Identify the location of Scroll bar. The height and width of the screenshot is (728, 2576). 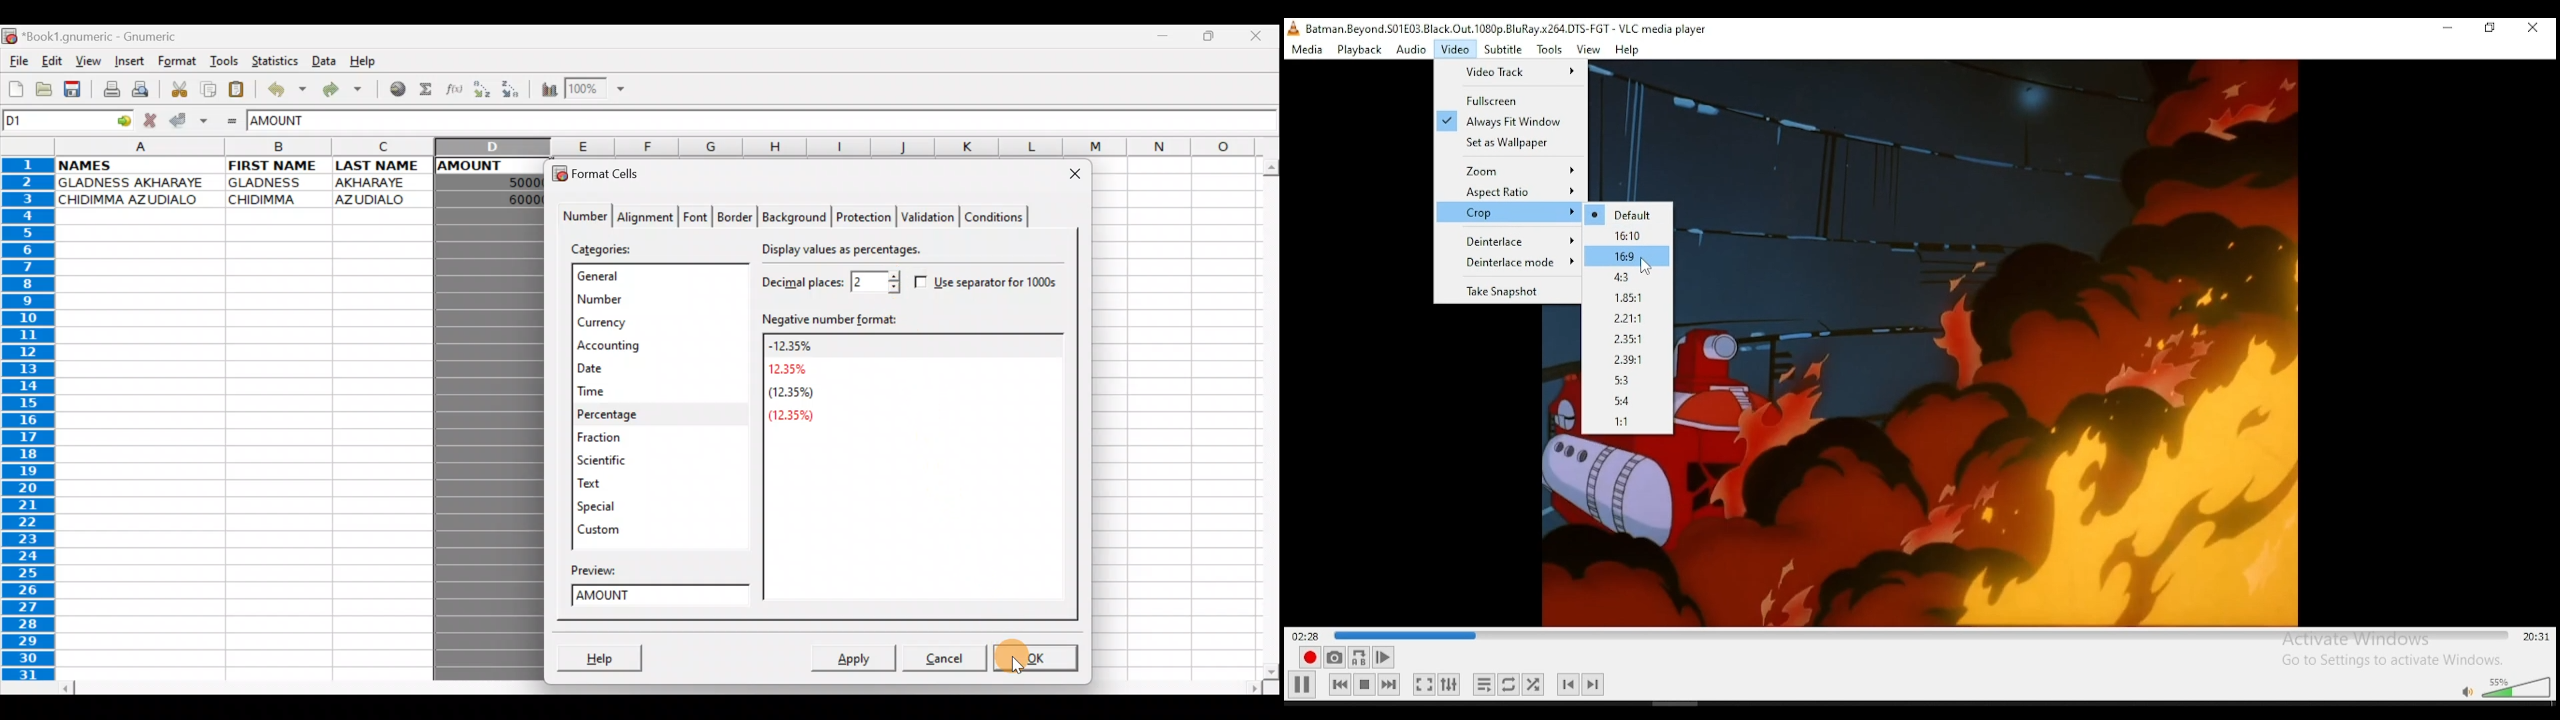
(1265, 415).